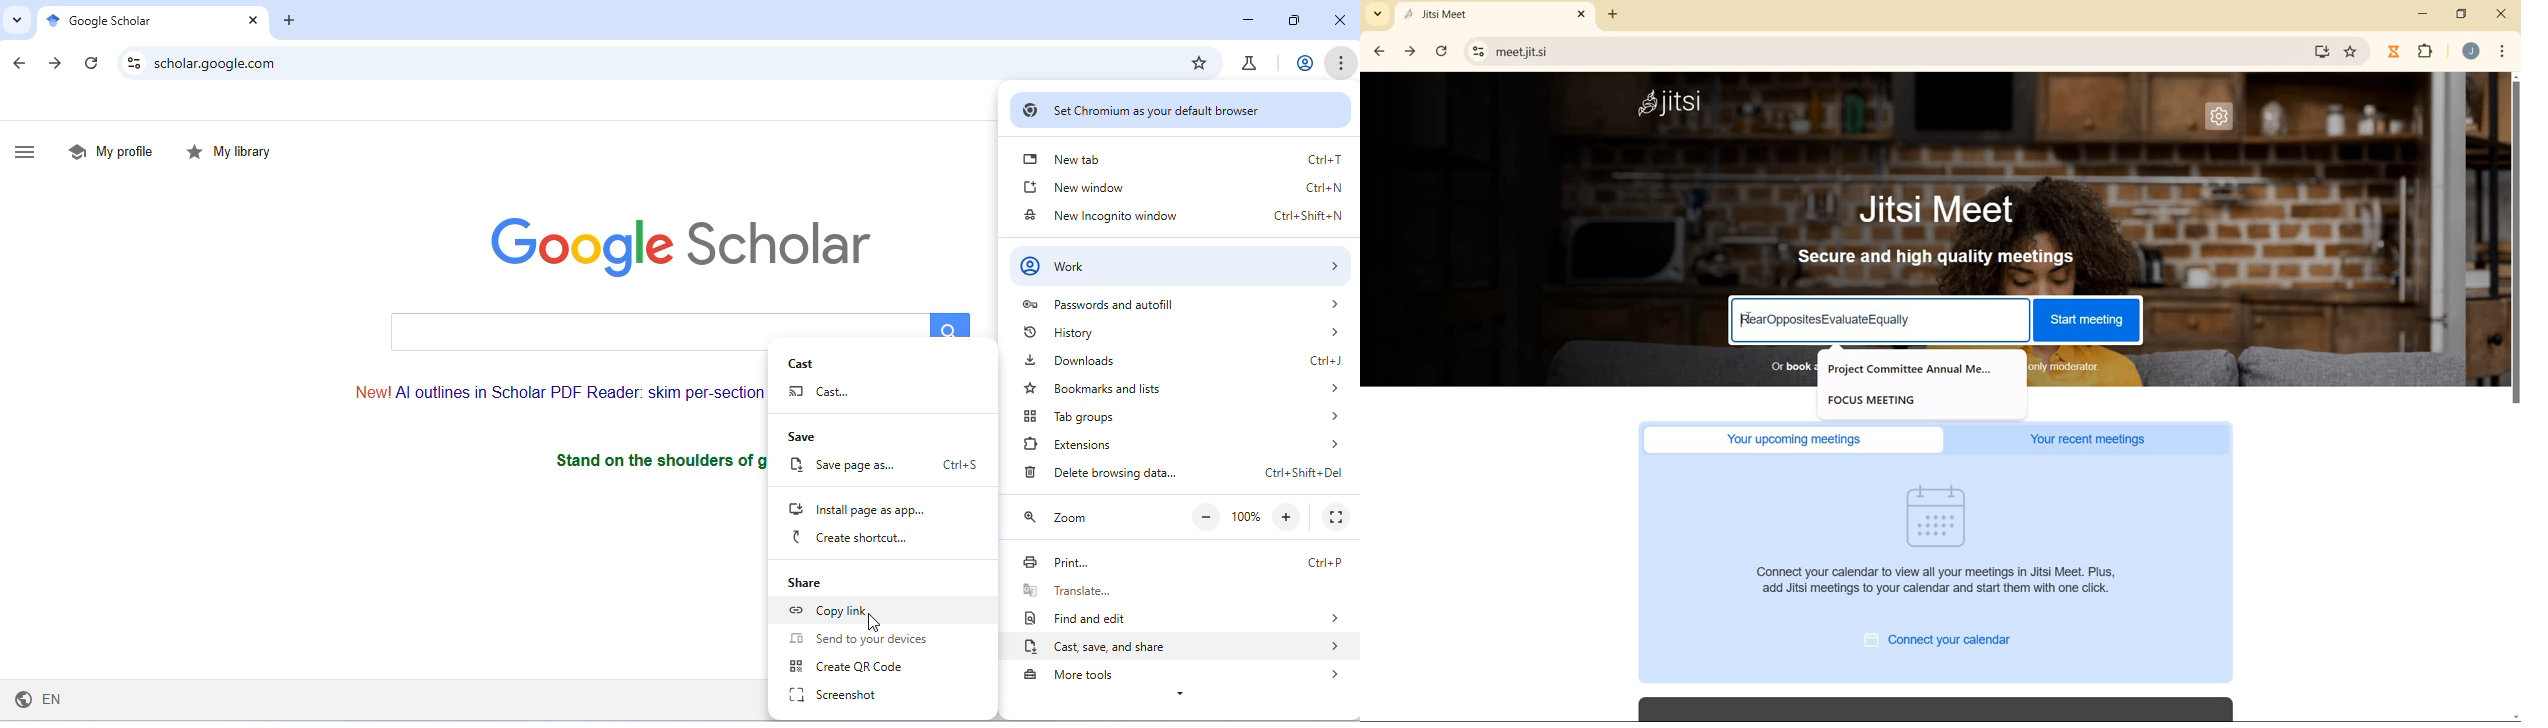 Image resolution: width=2548 pixels, height=728 pixels. What do you see at coordinates (1407, 51) in the screenshot?
I see `forward` at bounding box center [1407, 51].